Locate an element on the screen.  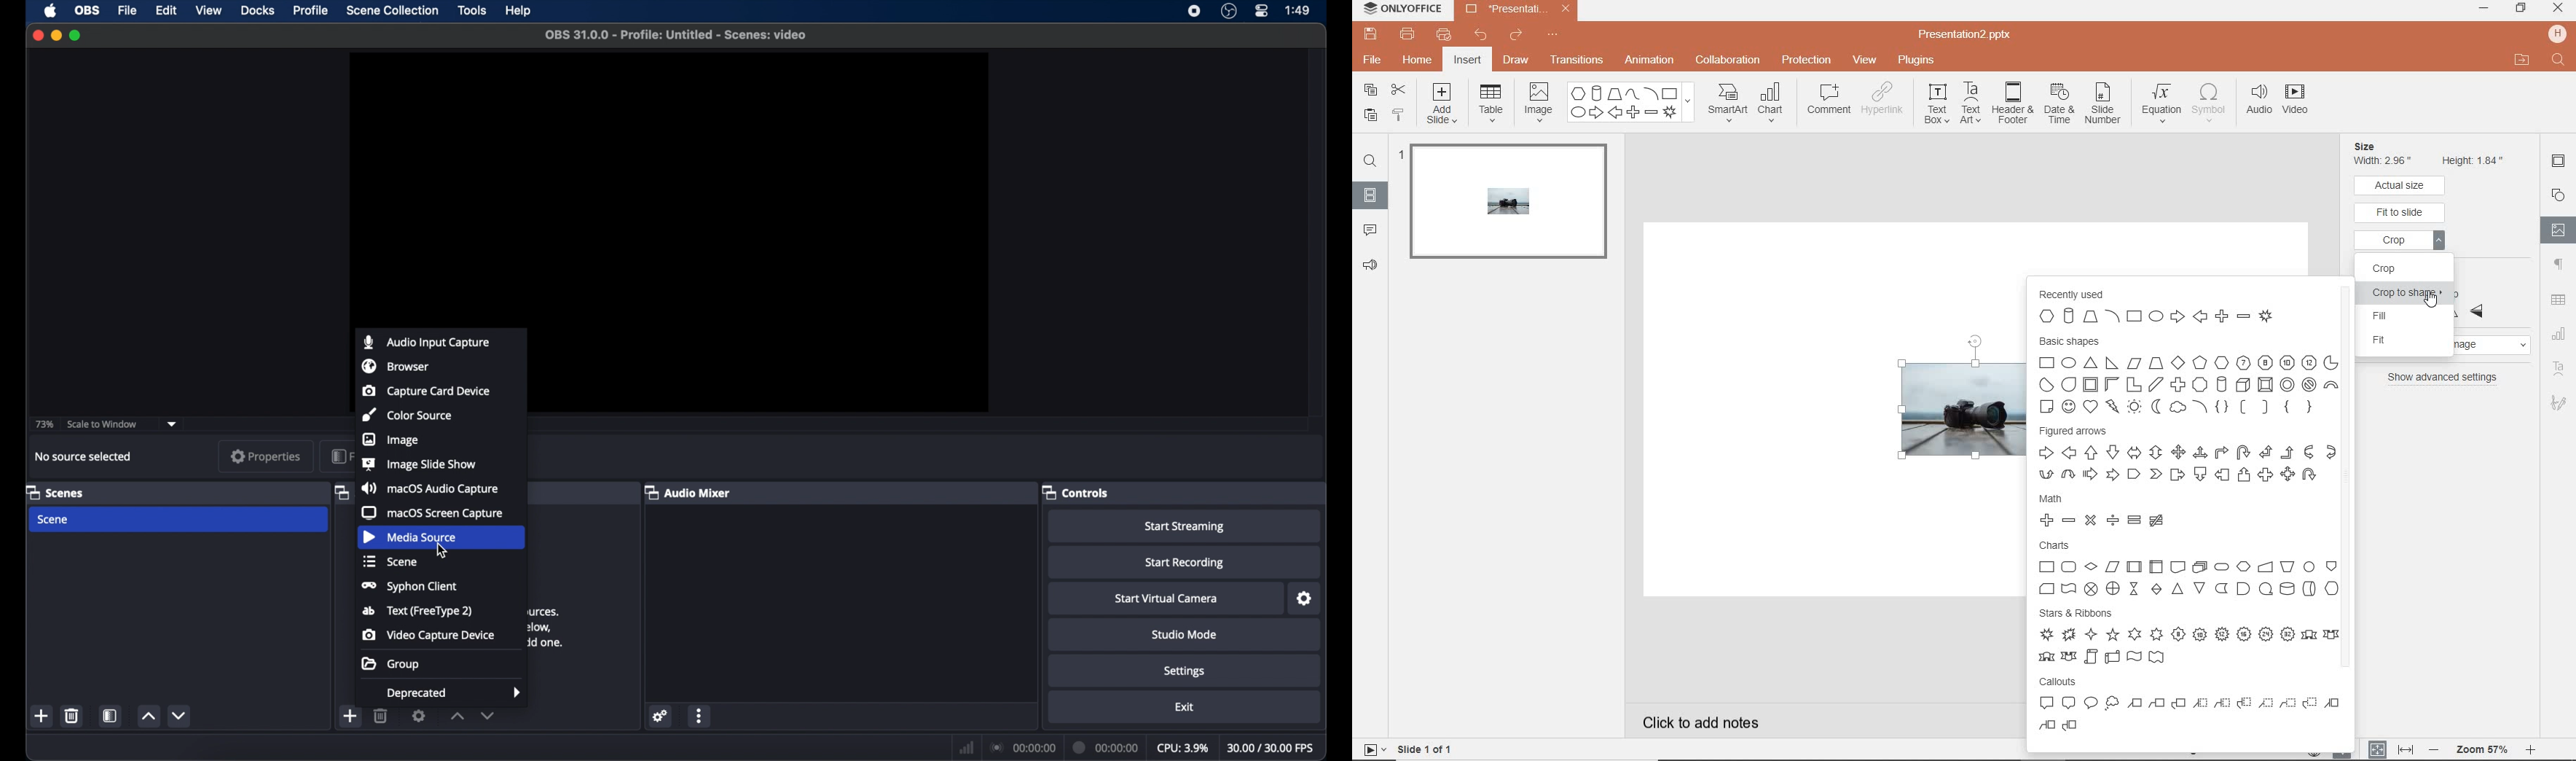
delete is located at coordinates (72, 716).